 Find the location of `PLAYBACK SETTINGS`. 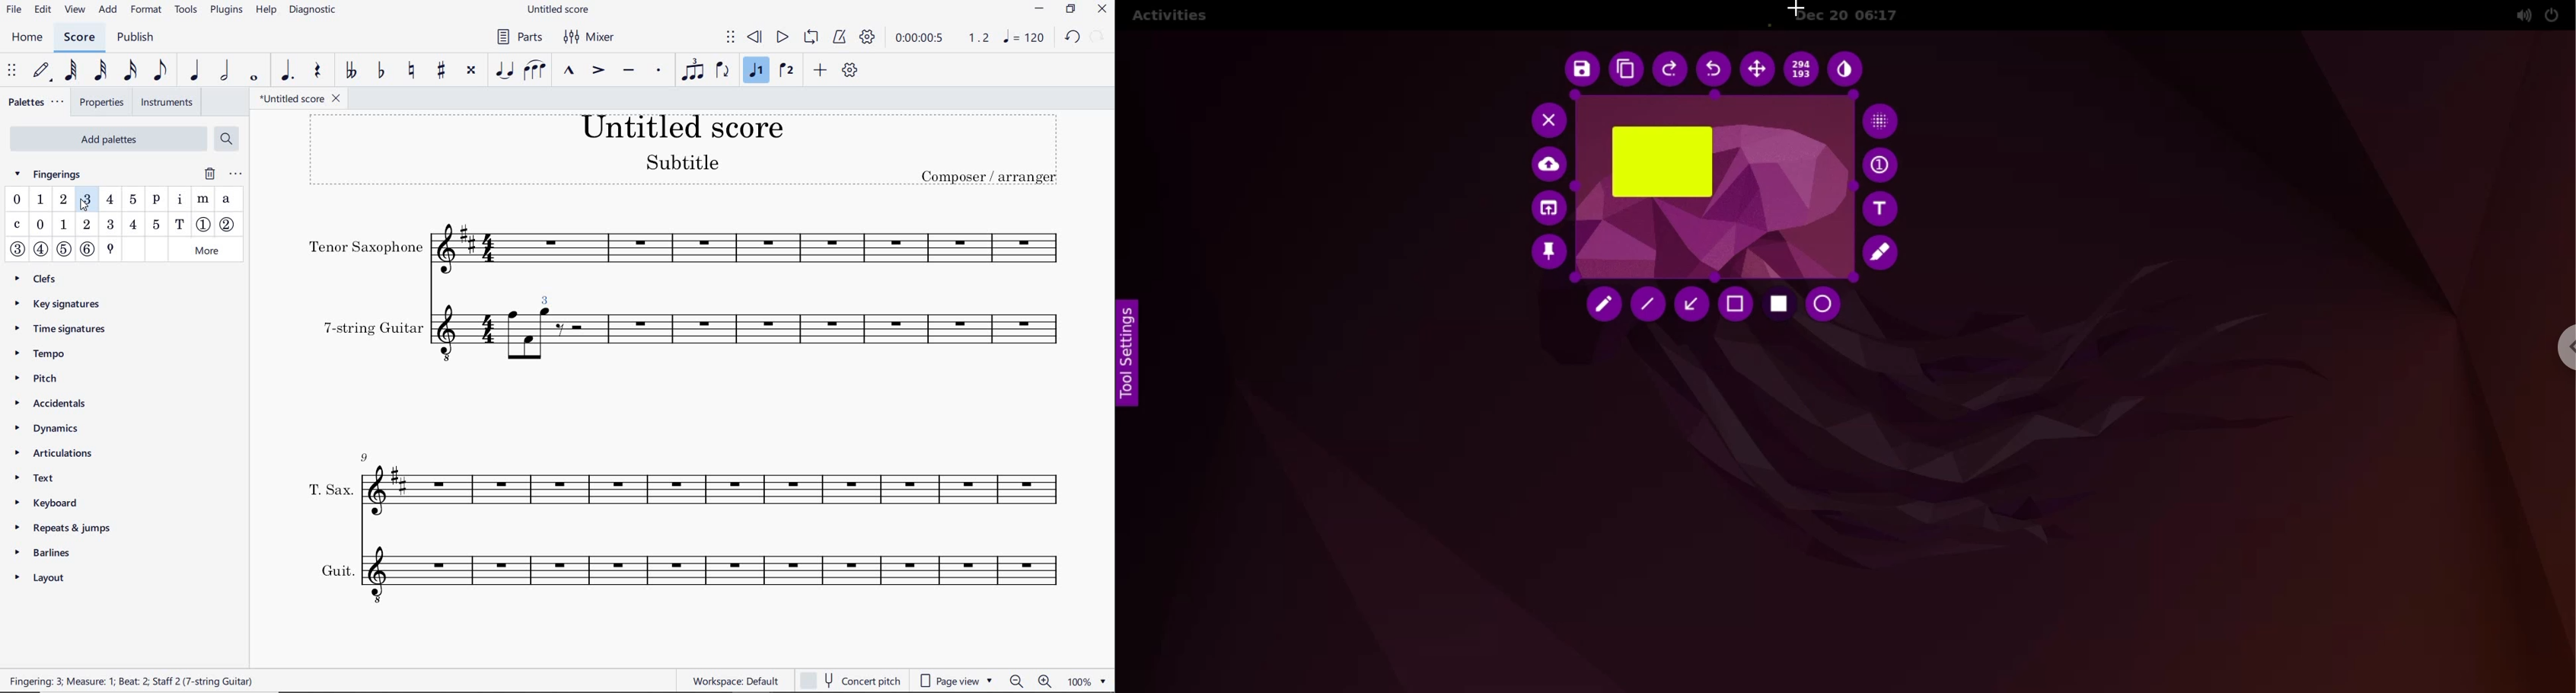

PLAYBACK SETTINGS is located at coordinates (867, 37).